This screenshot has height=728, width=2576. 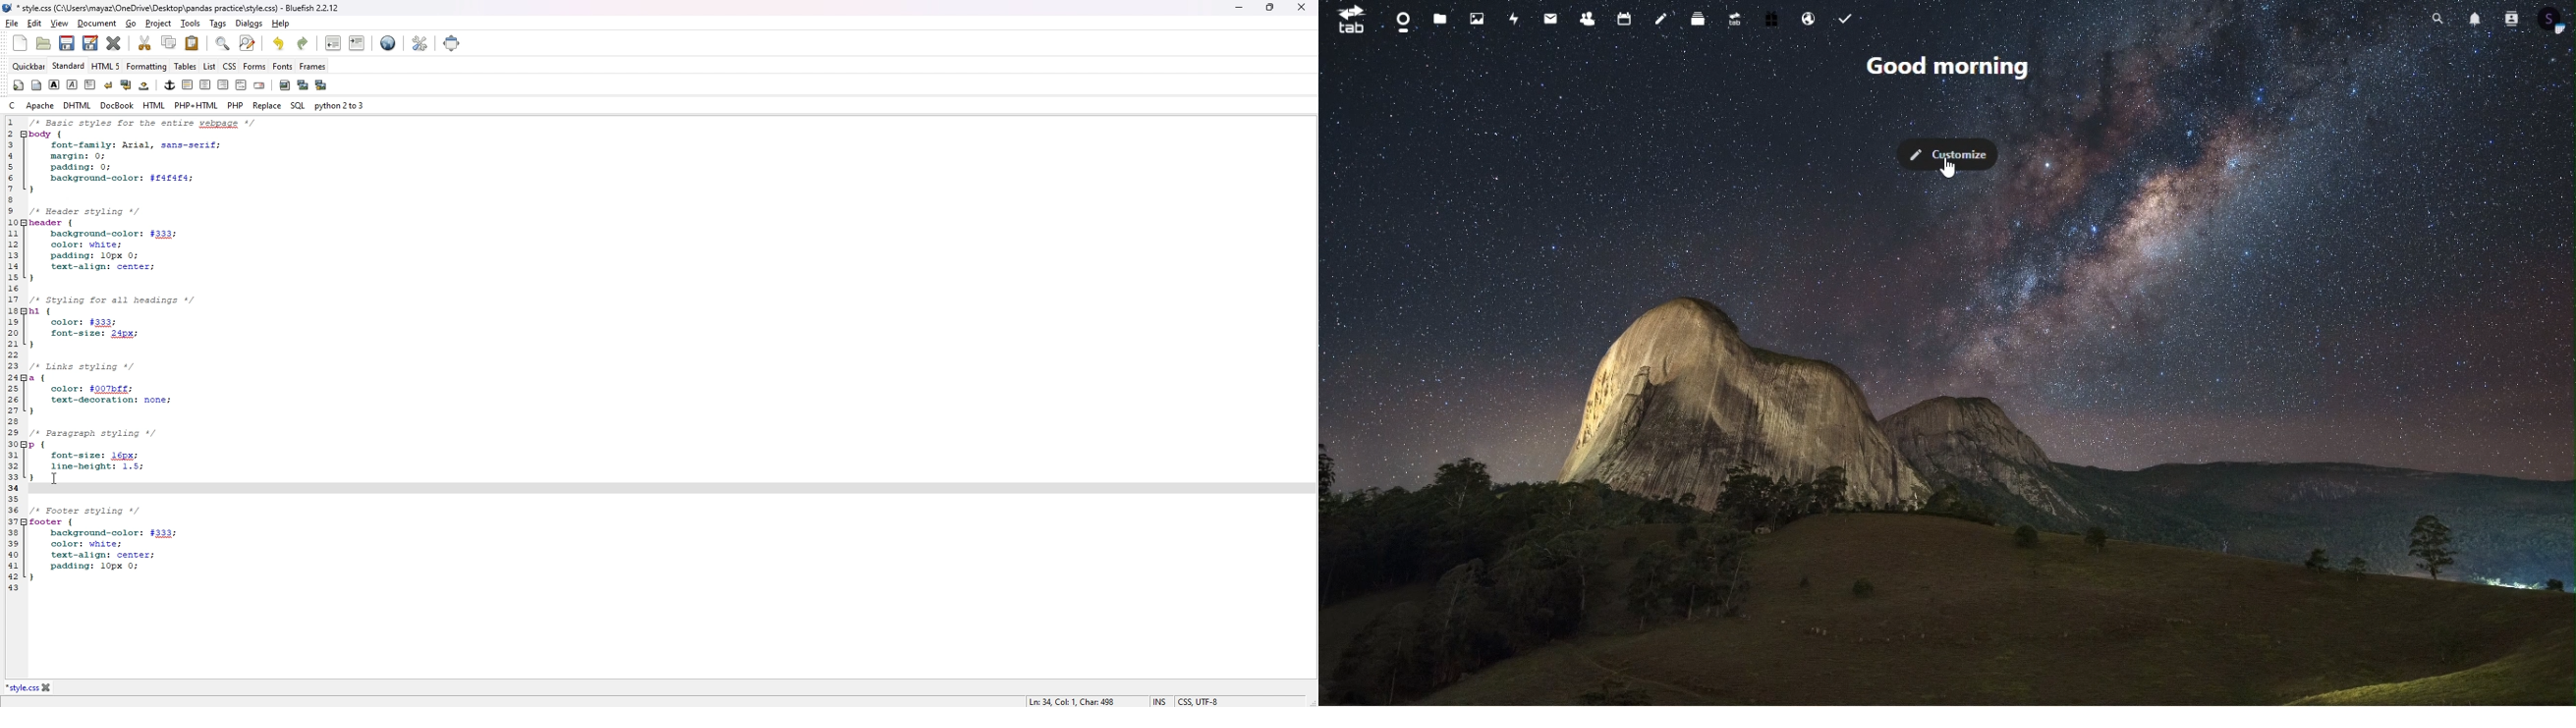 What do you see at coordinates (131, 23) in the screenshot?
I see `go` at bounding box center [131, 23].